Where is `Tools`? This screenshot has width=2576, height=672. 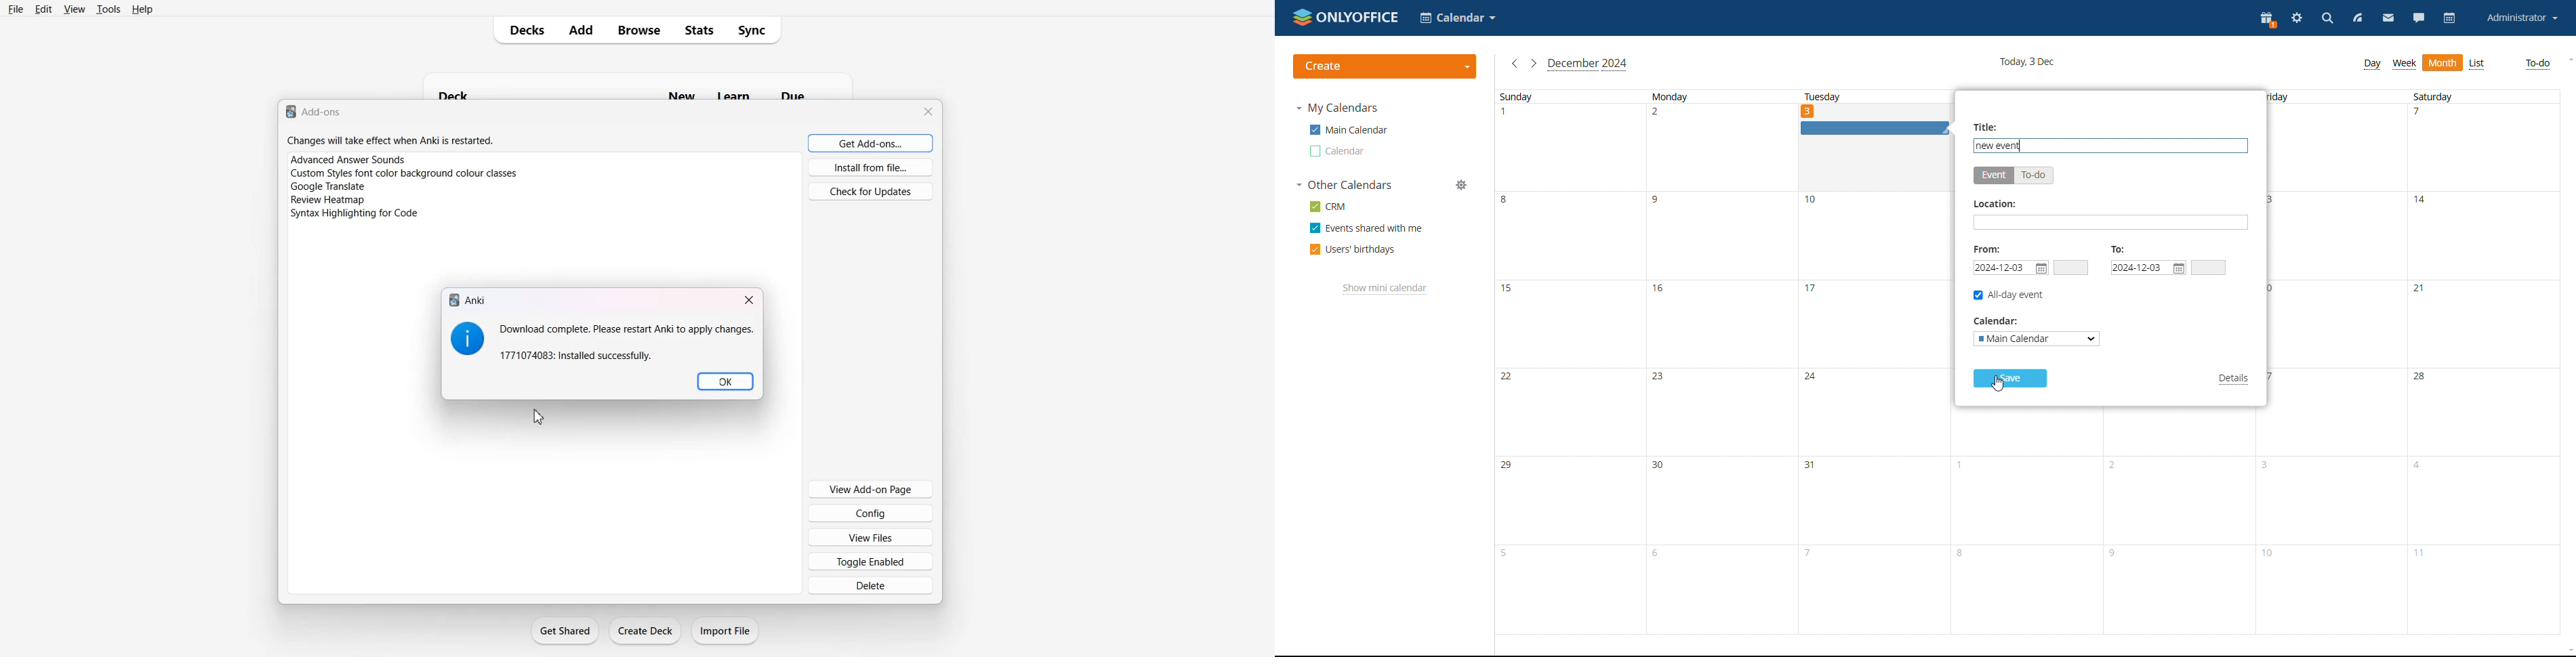
Tools is located at coordinates (108, 9).